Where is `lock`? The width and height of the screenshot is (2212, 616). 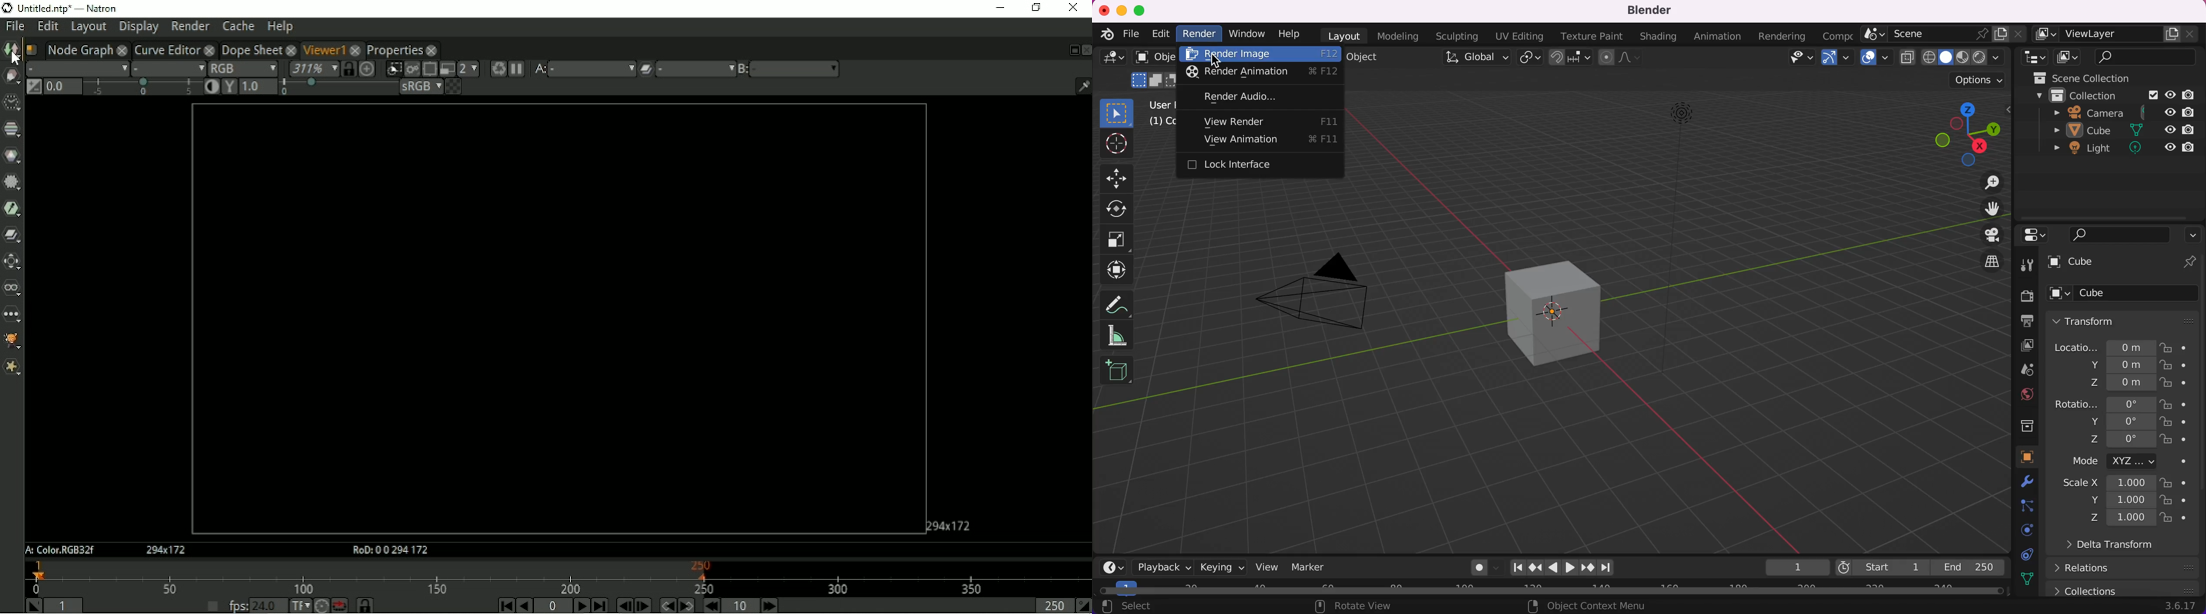 lock is located at coordinates (2177, 421).